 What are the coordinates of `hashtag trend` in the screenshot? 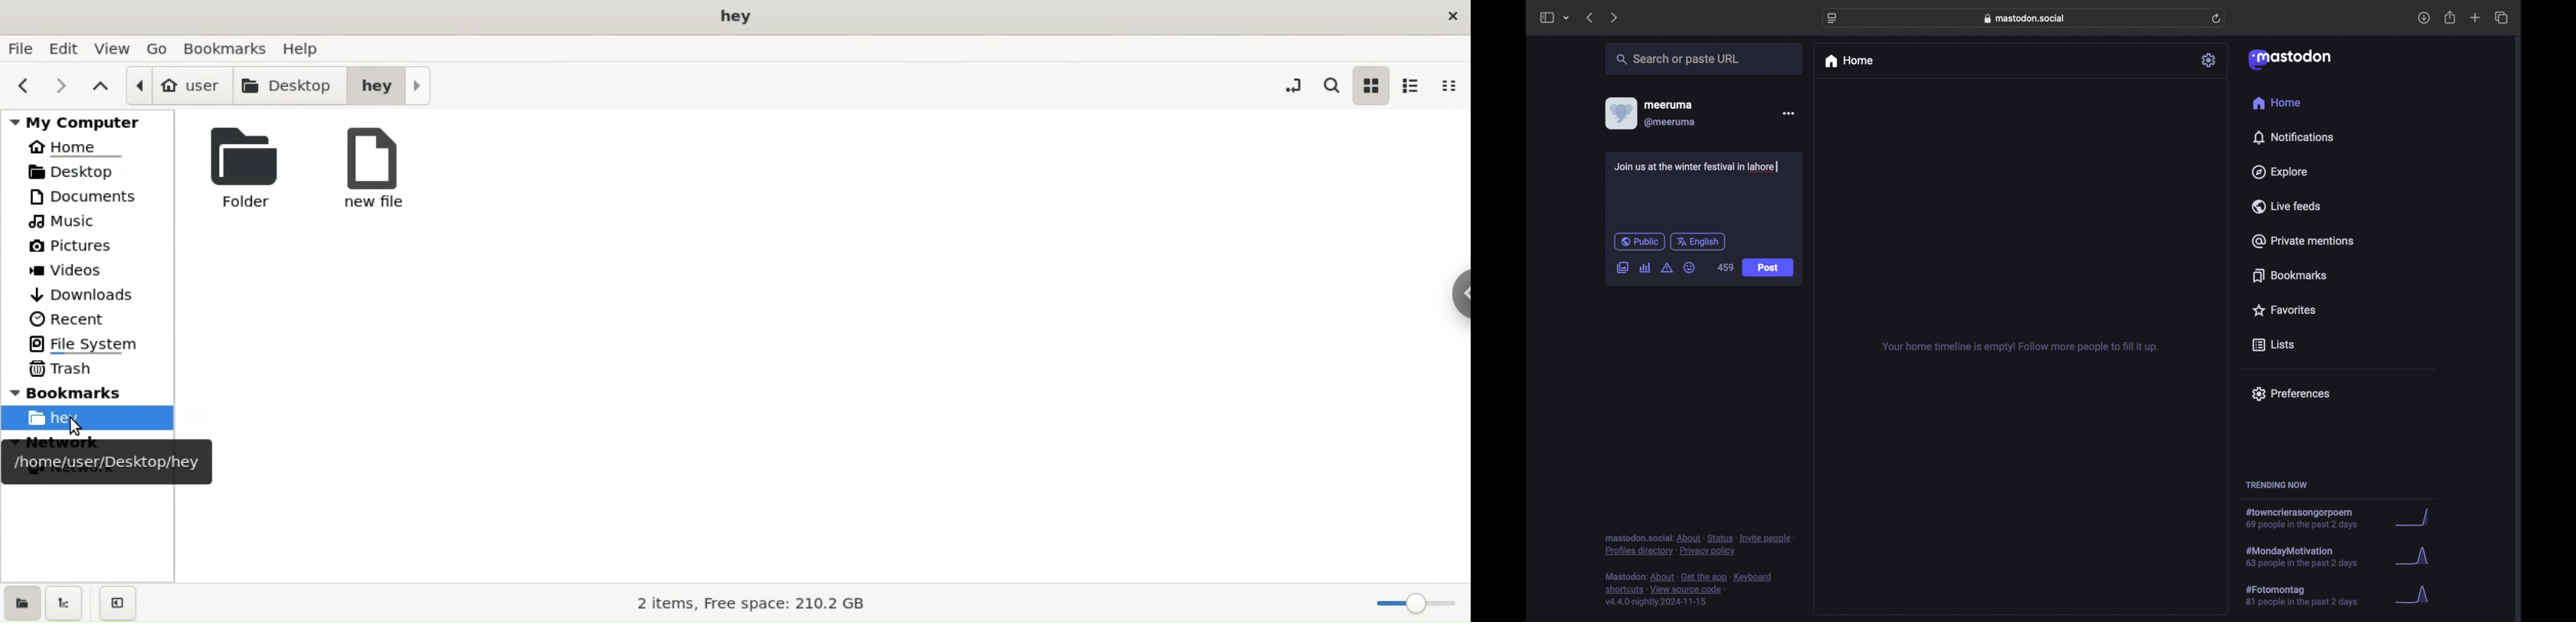 It's located at (2310, 556).